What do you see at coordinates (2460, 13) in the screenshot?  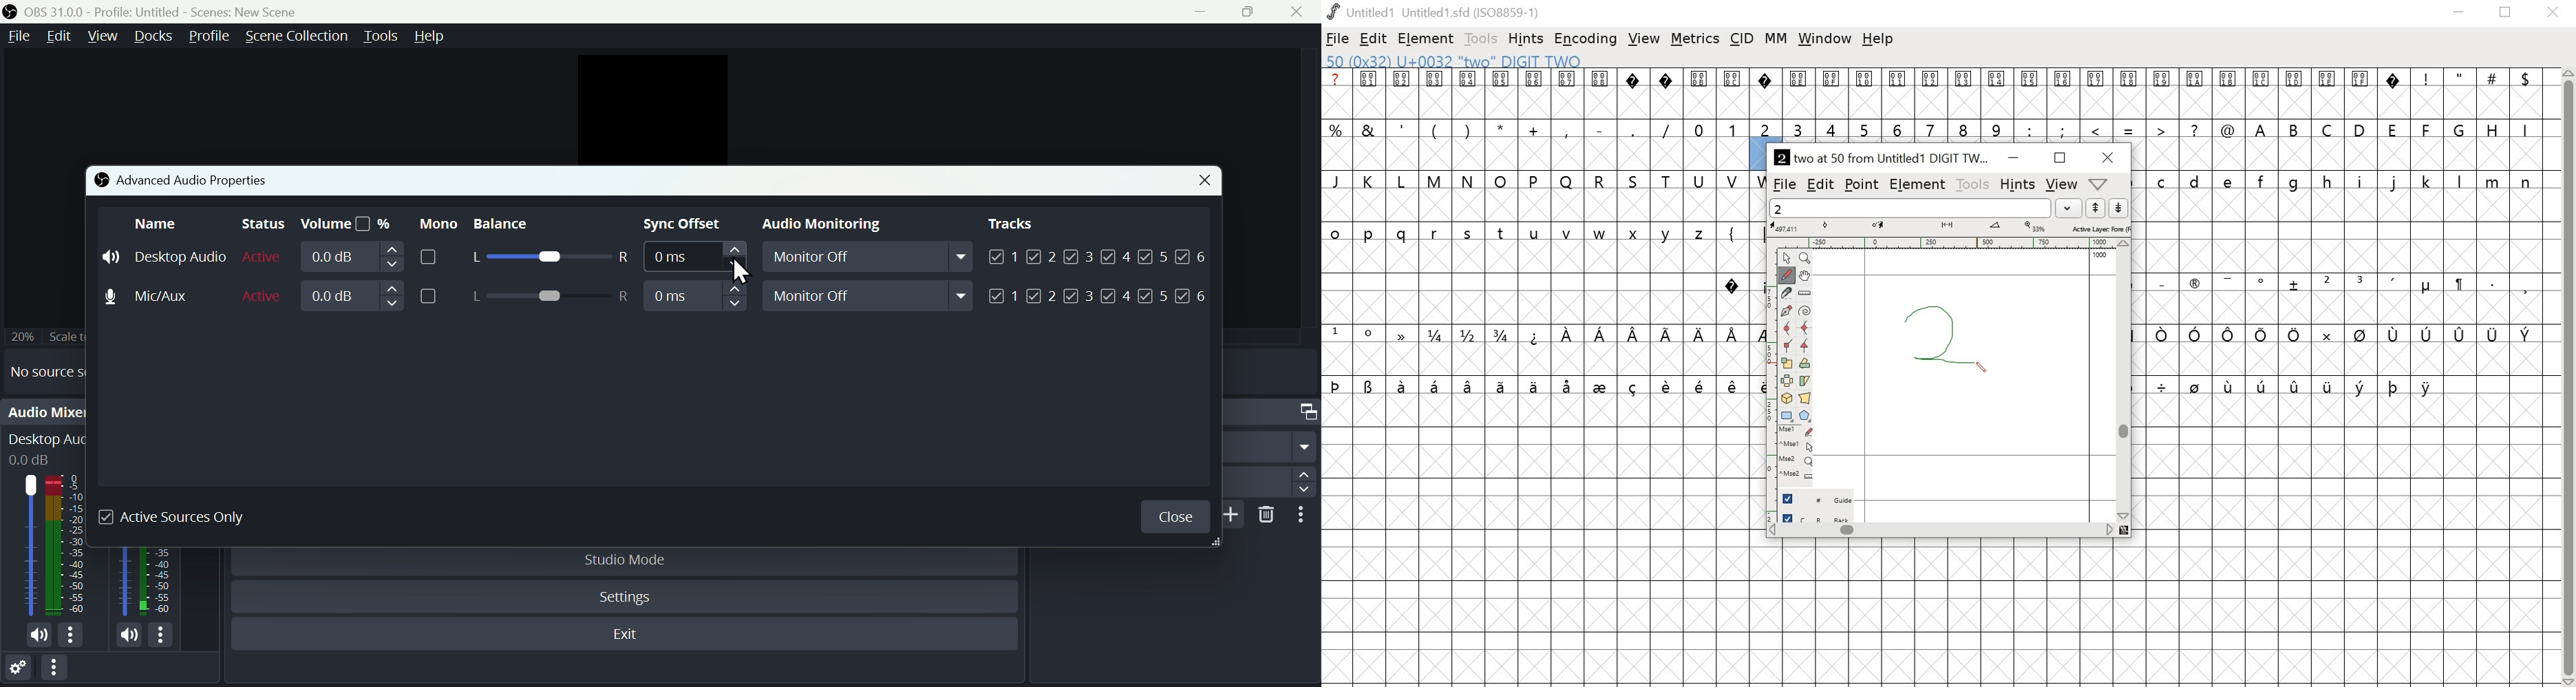 I see `minimize` at bounding box center [2460, 13].